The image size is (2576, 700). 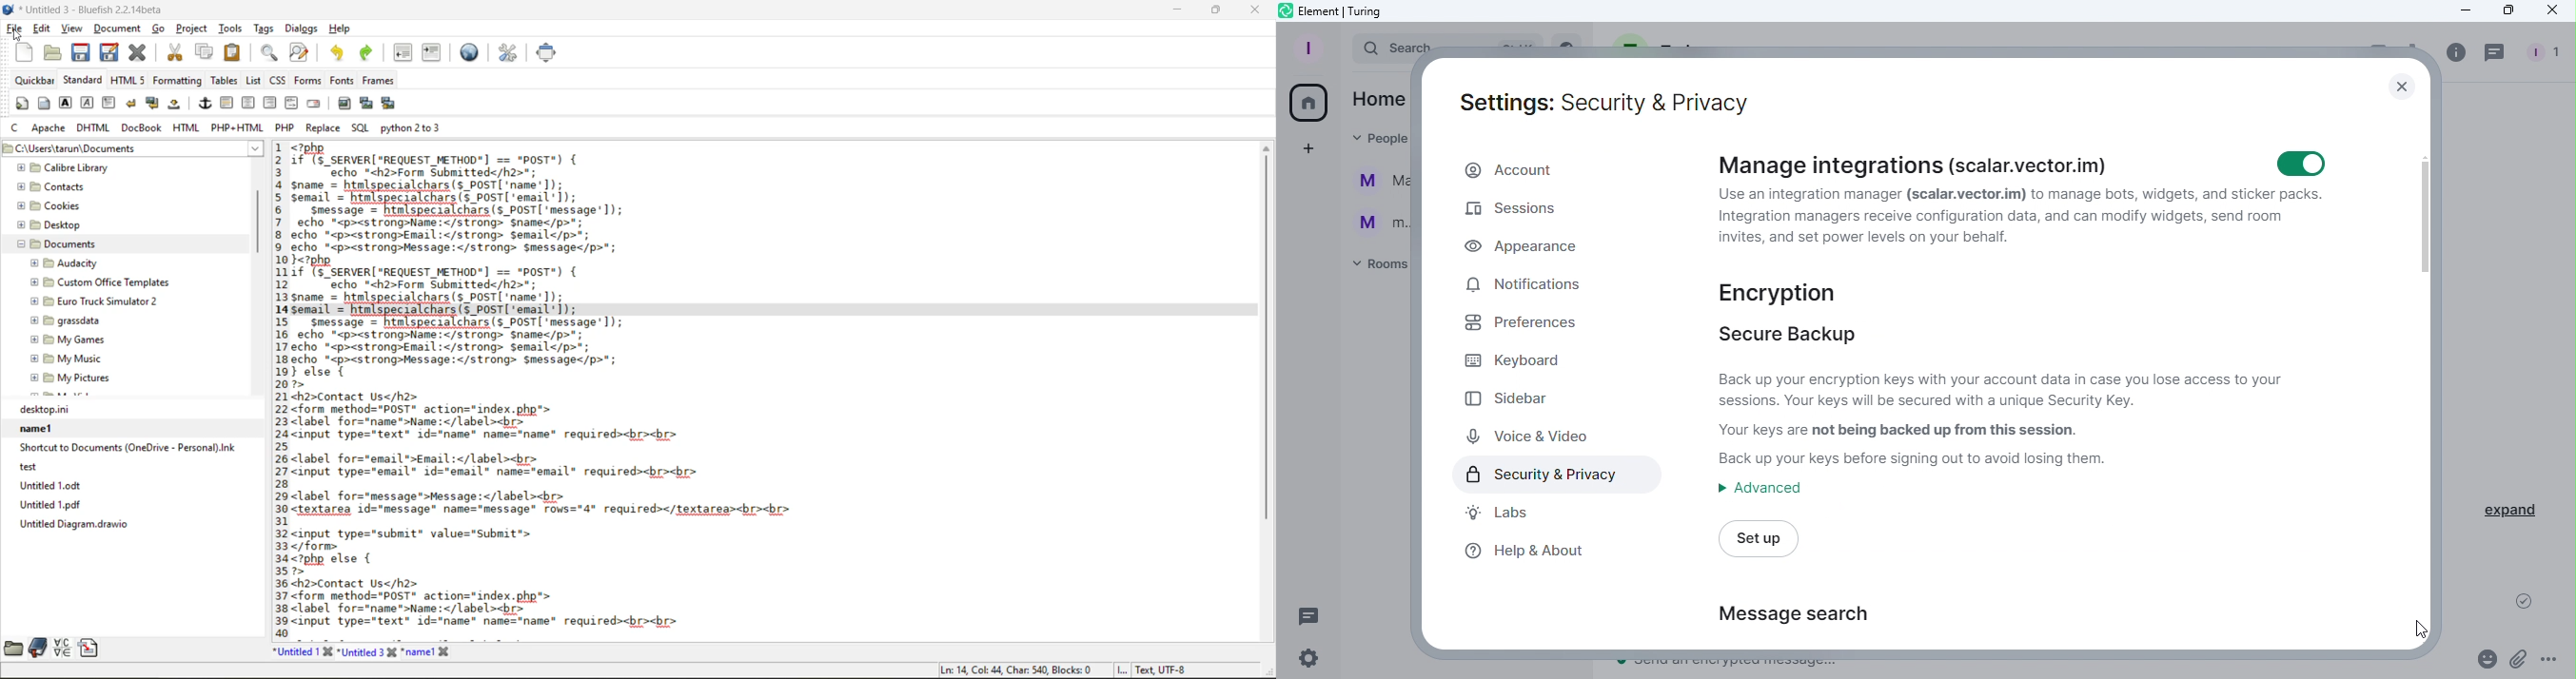 What do you see at coordinates (72, 30) in the screenshot?
I see `view` at bounding box center [72, 30].